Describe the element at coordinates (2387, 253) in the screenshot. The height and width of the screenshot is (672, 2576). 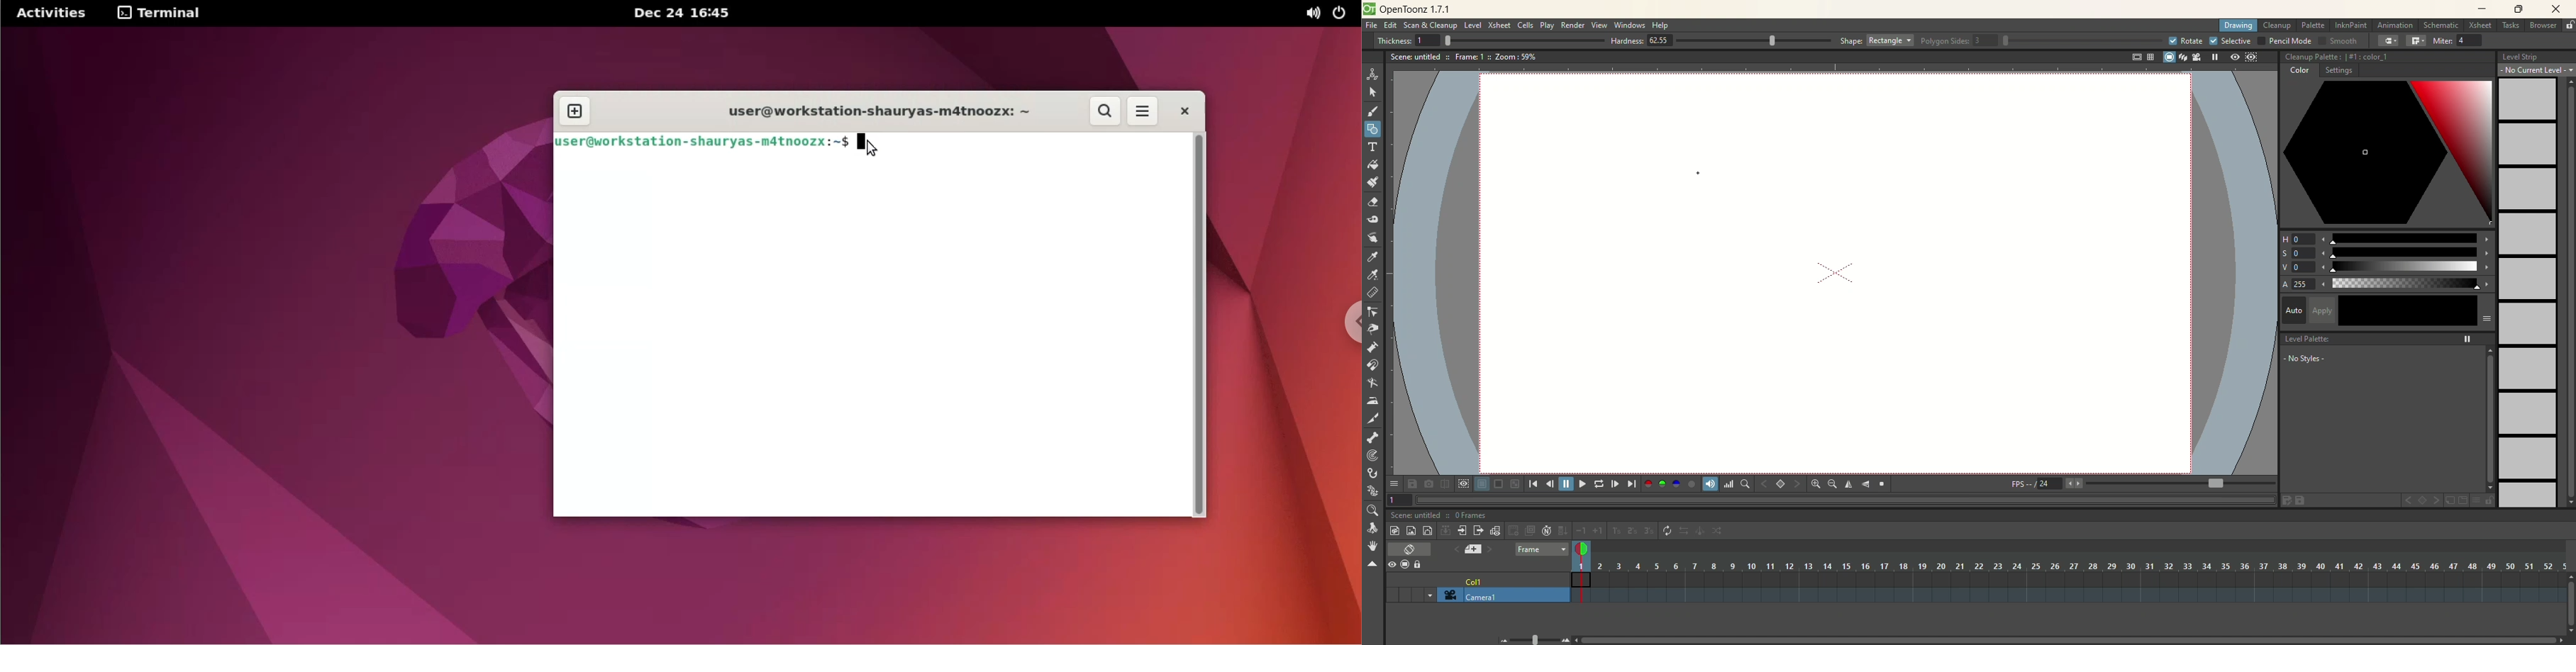
I see `saturation` at that location.